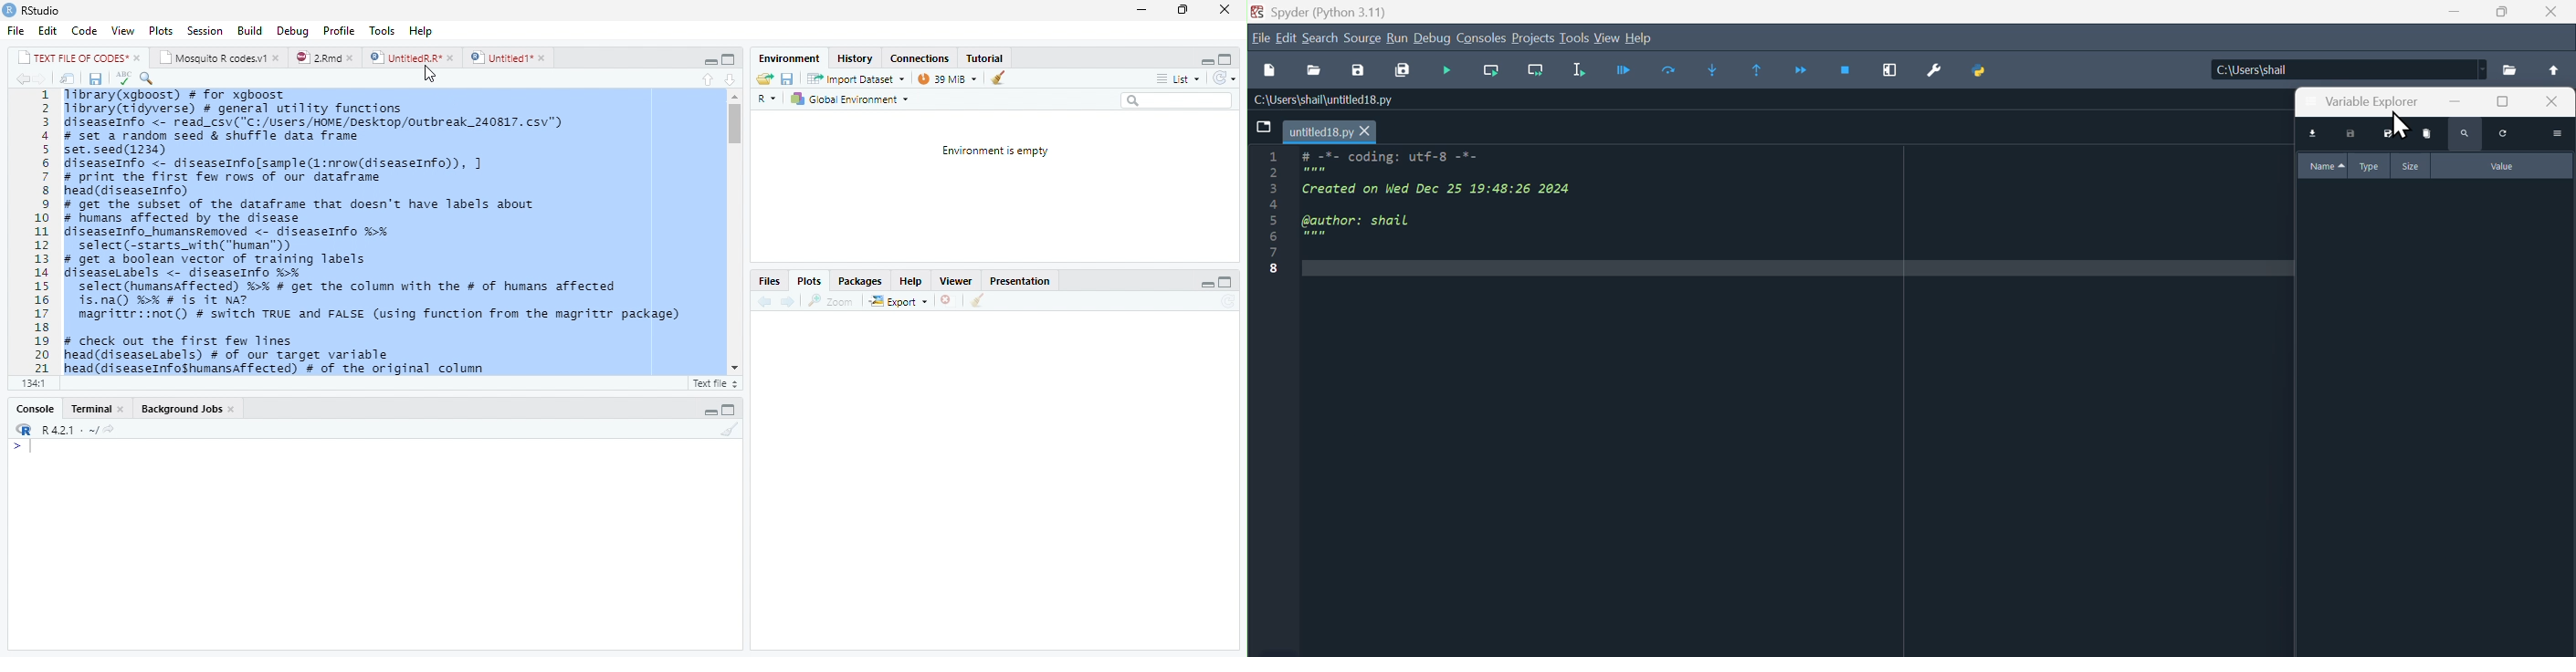 The height and width of the screenshot is (672, 2576). I want to click on minimize, so click(2470, 103).